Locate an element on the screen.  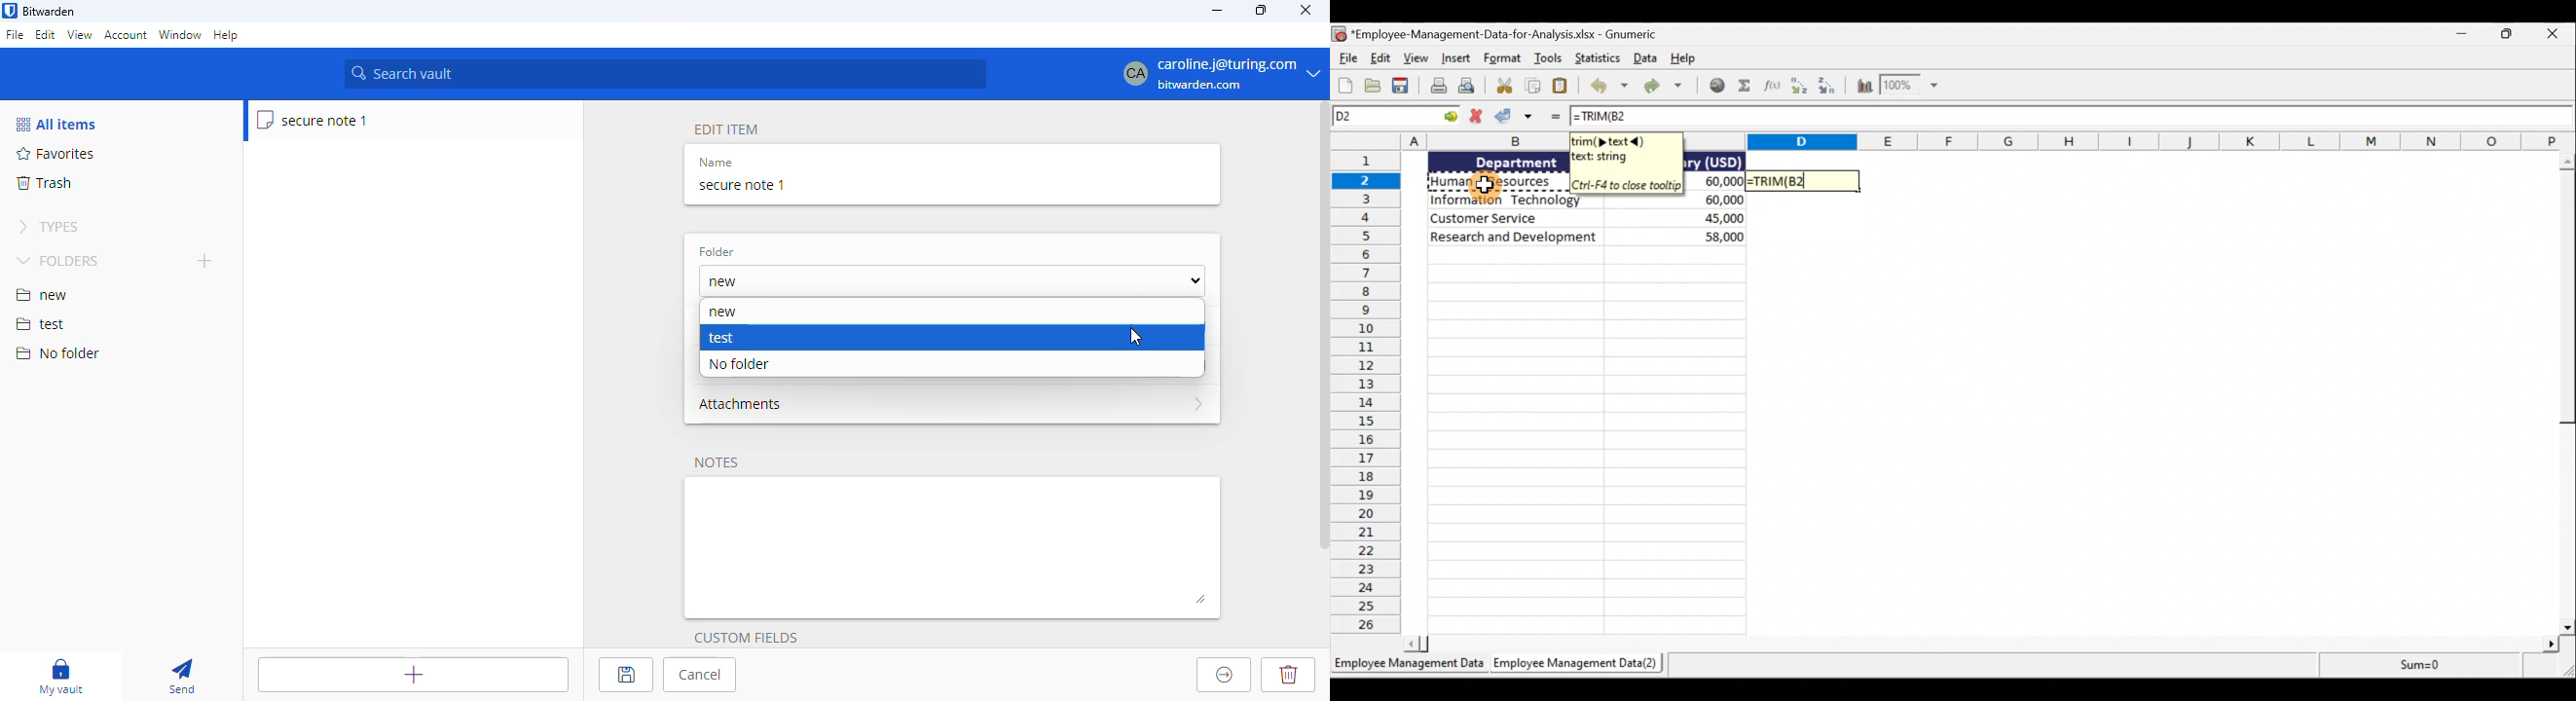
Sheet 2 is located at coordinates (1582, 664).